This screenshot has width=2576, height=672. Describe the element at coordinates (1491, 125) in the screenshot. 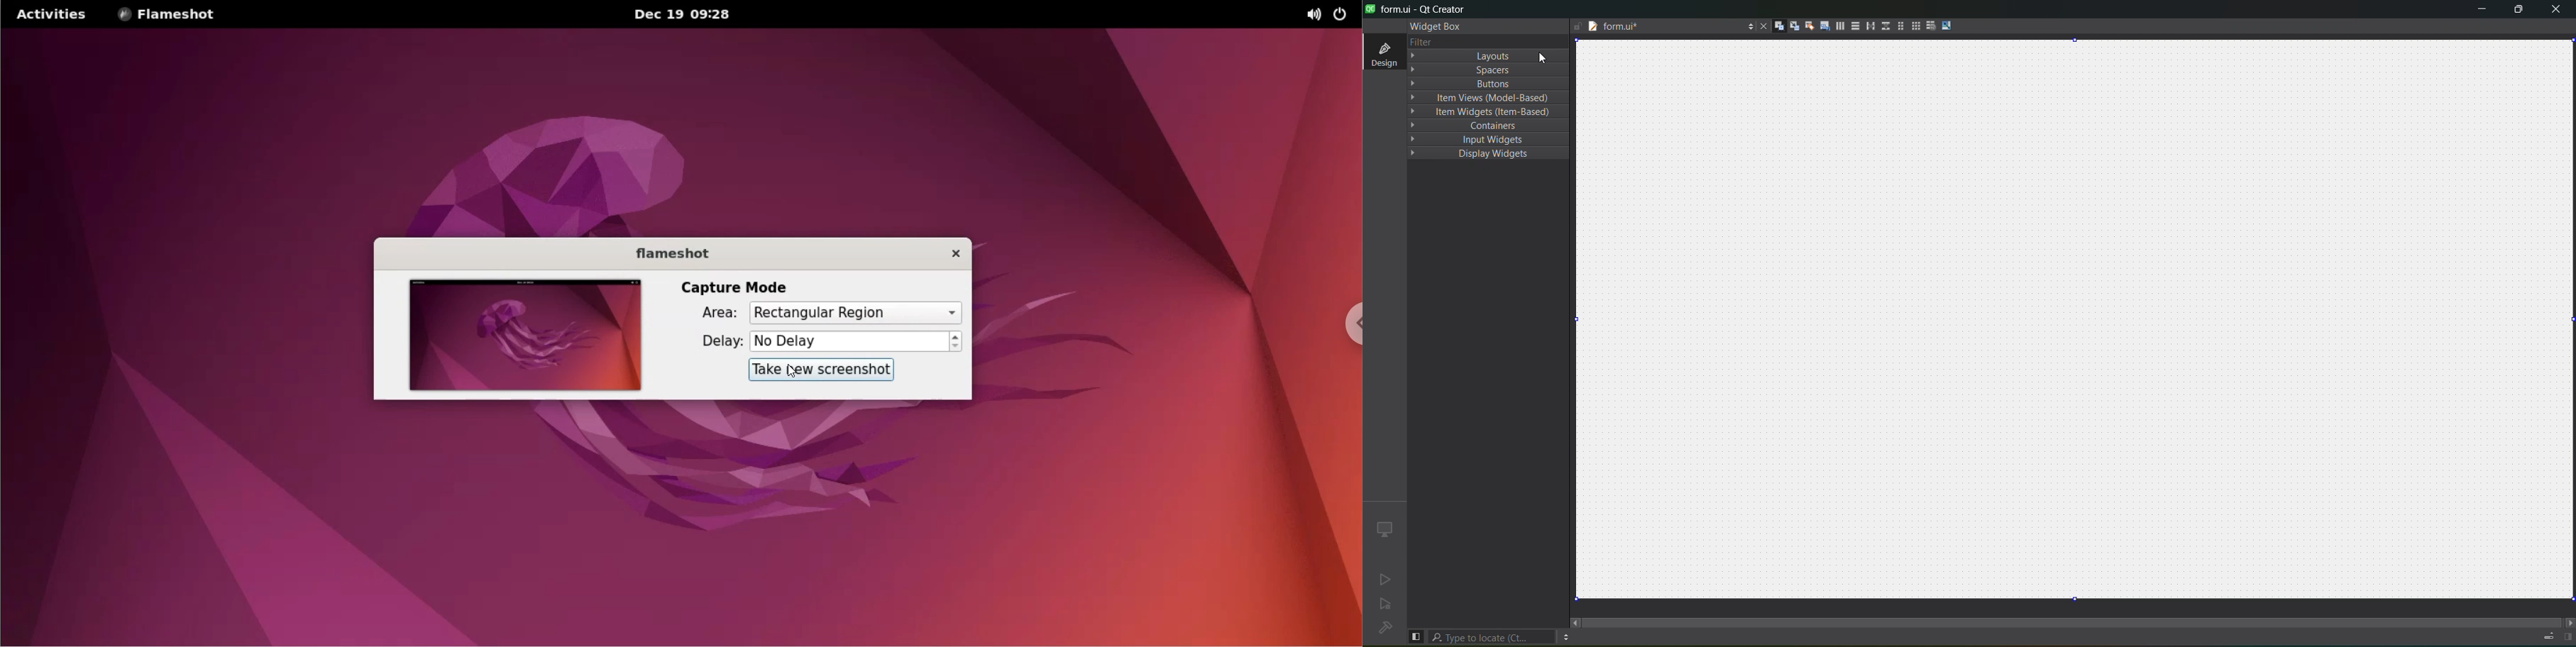

I see `containers` at that location.